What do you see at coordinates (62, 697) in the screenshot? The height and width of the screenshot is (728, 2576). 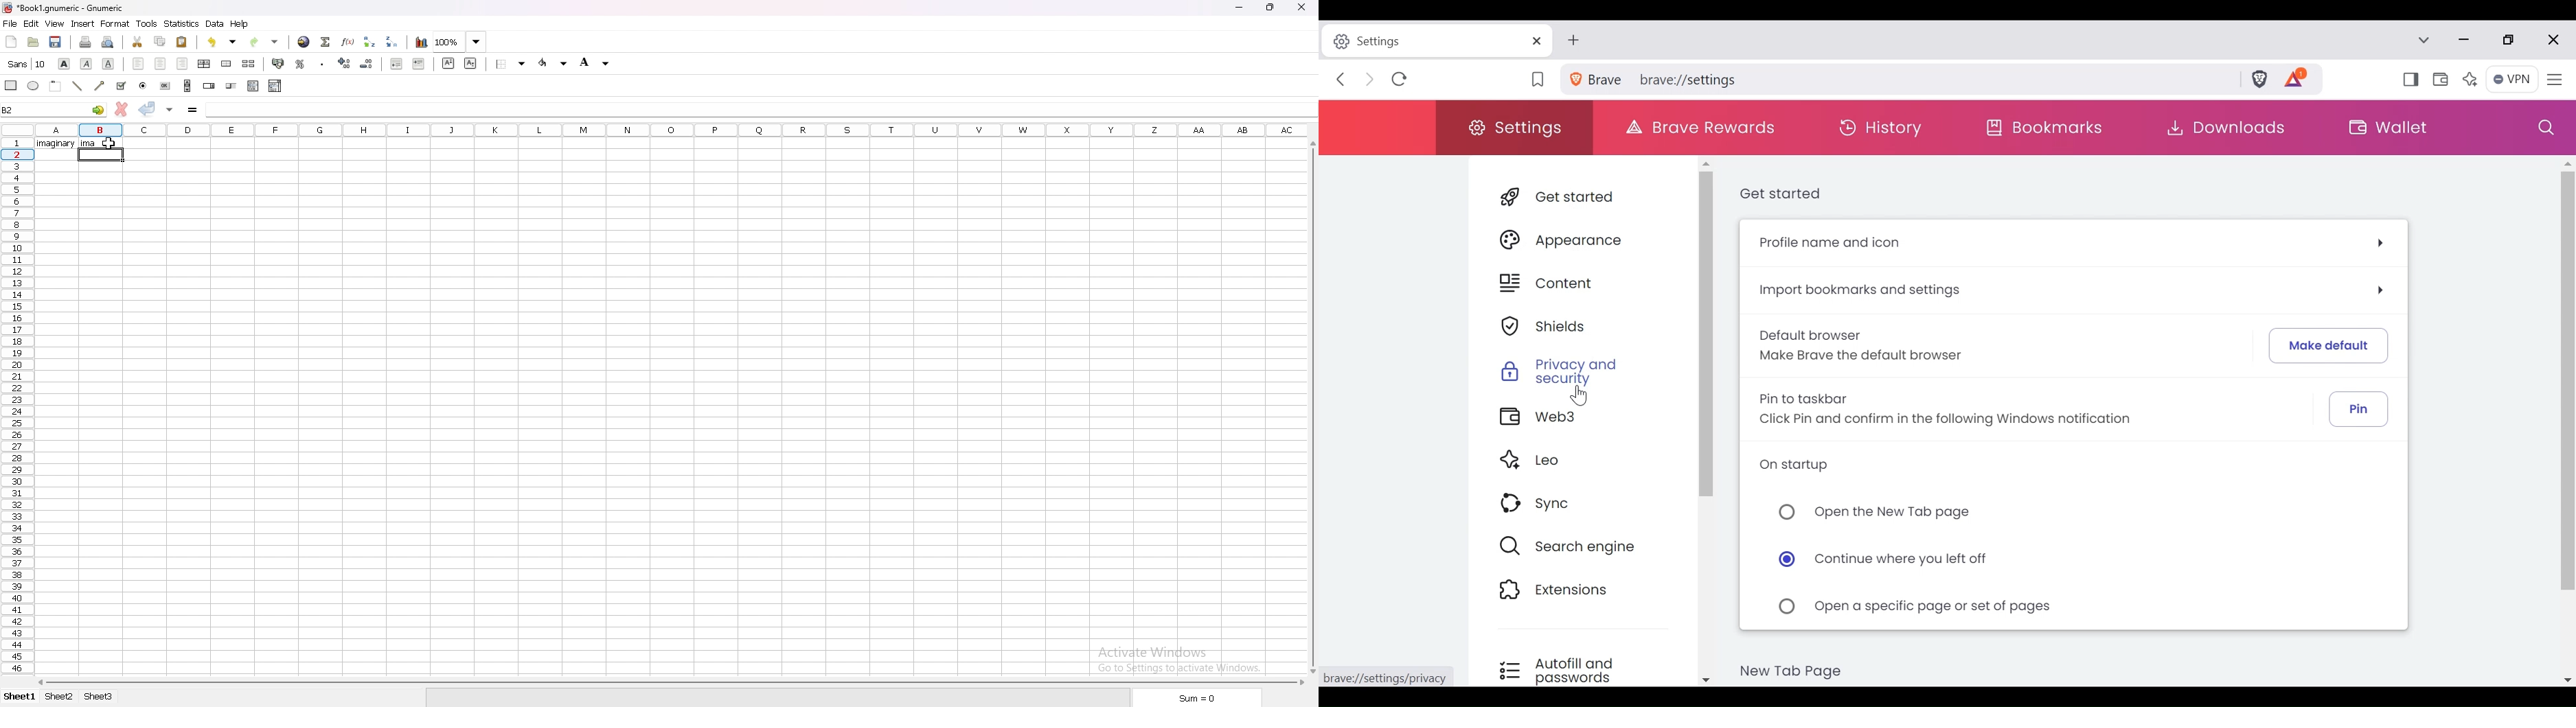 I see `sheet` at bounding box center [62, 697].